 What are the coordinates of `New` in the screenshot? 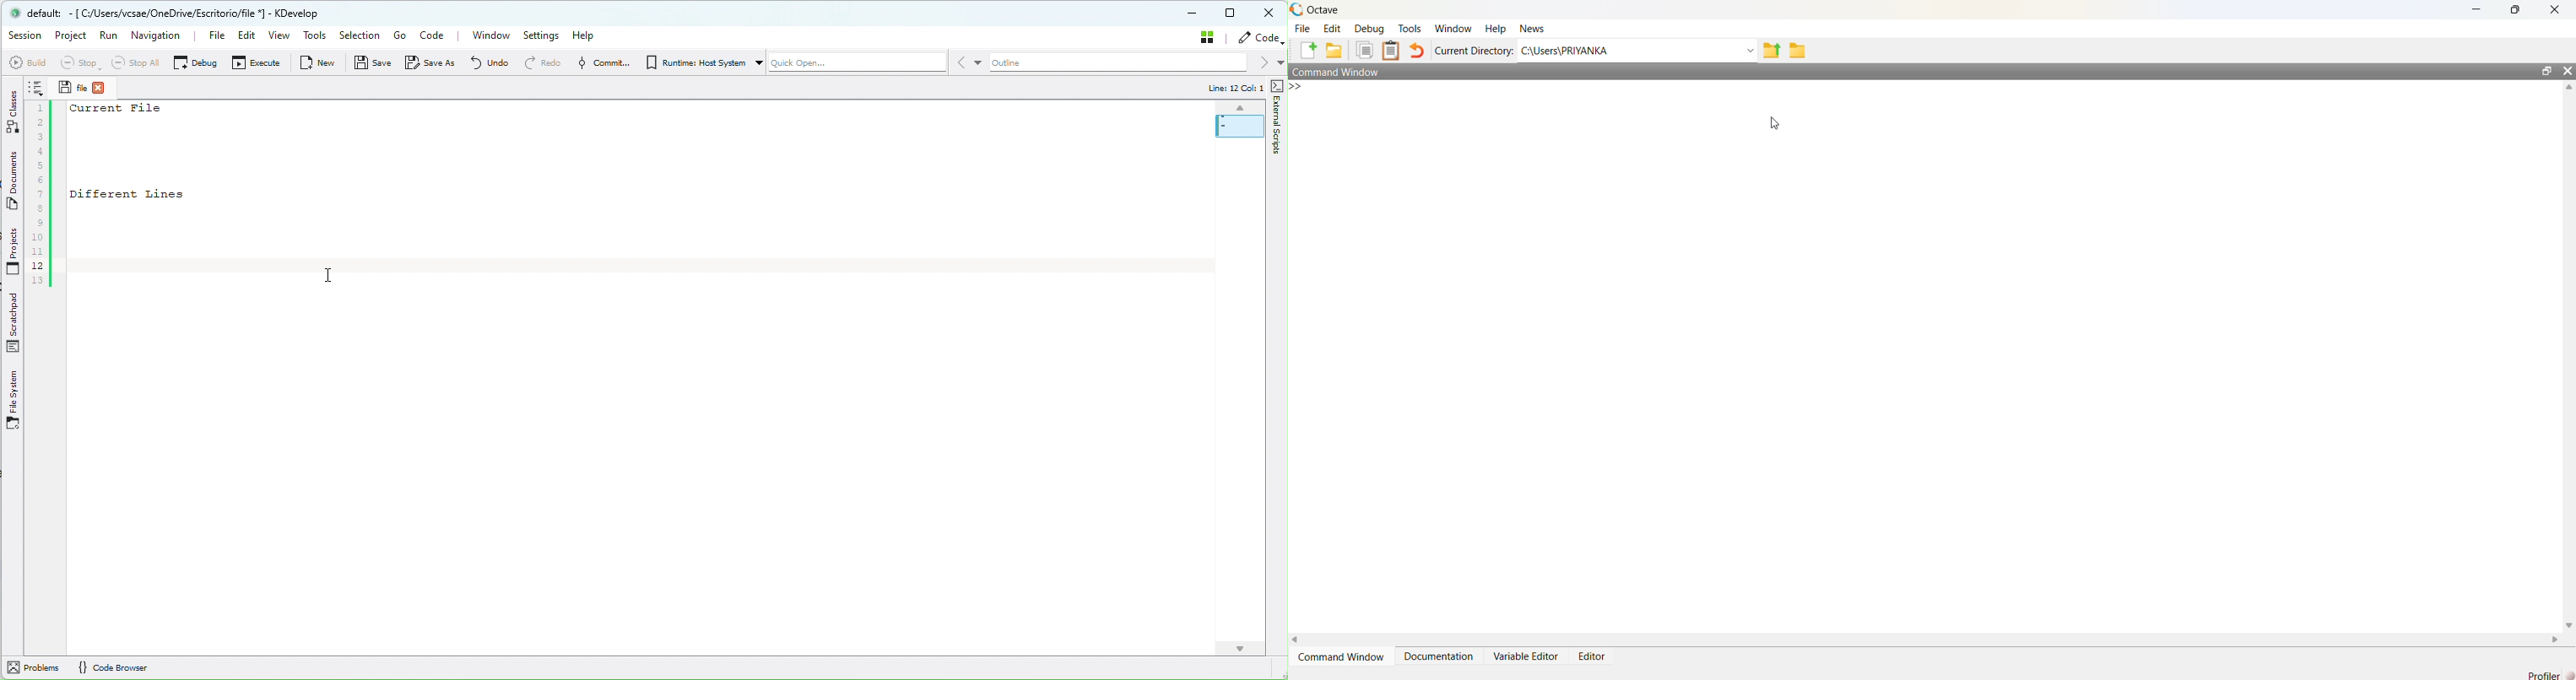 It's located at (317, 62).